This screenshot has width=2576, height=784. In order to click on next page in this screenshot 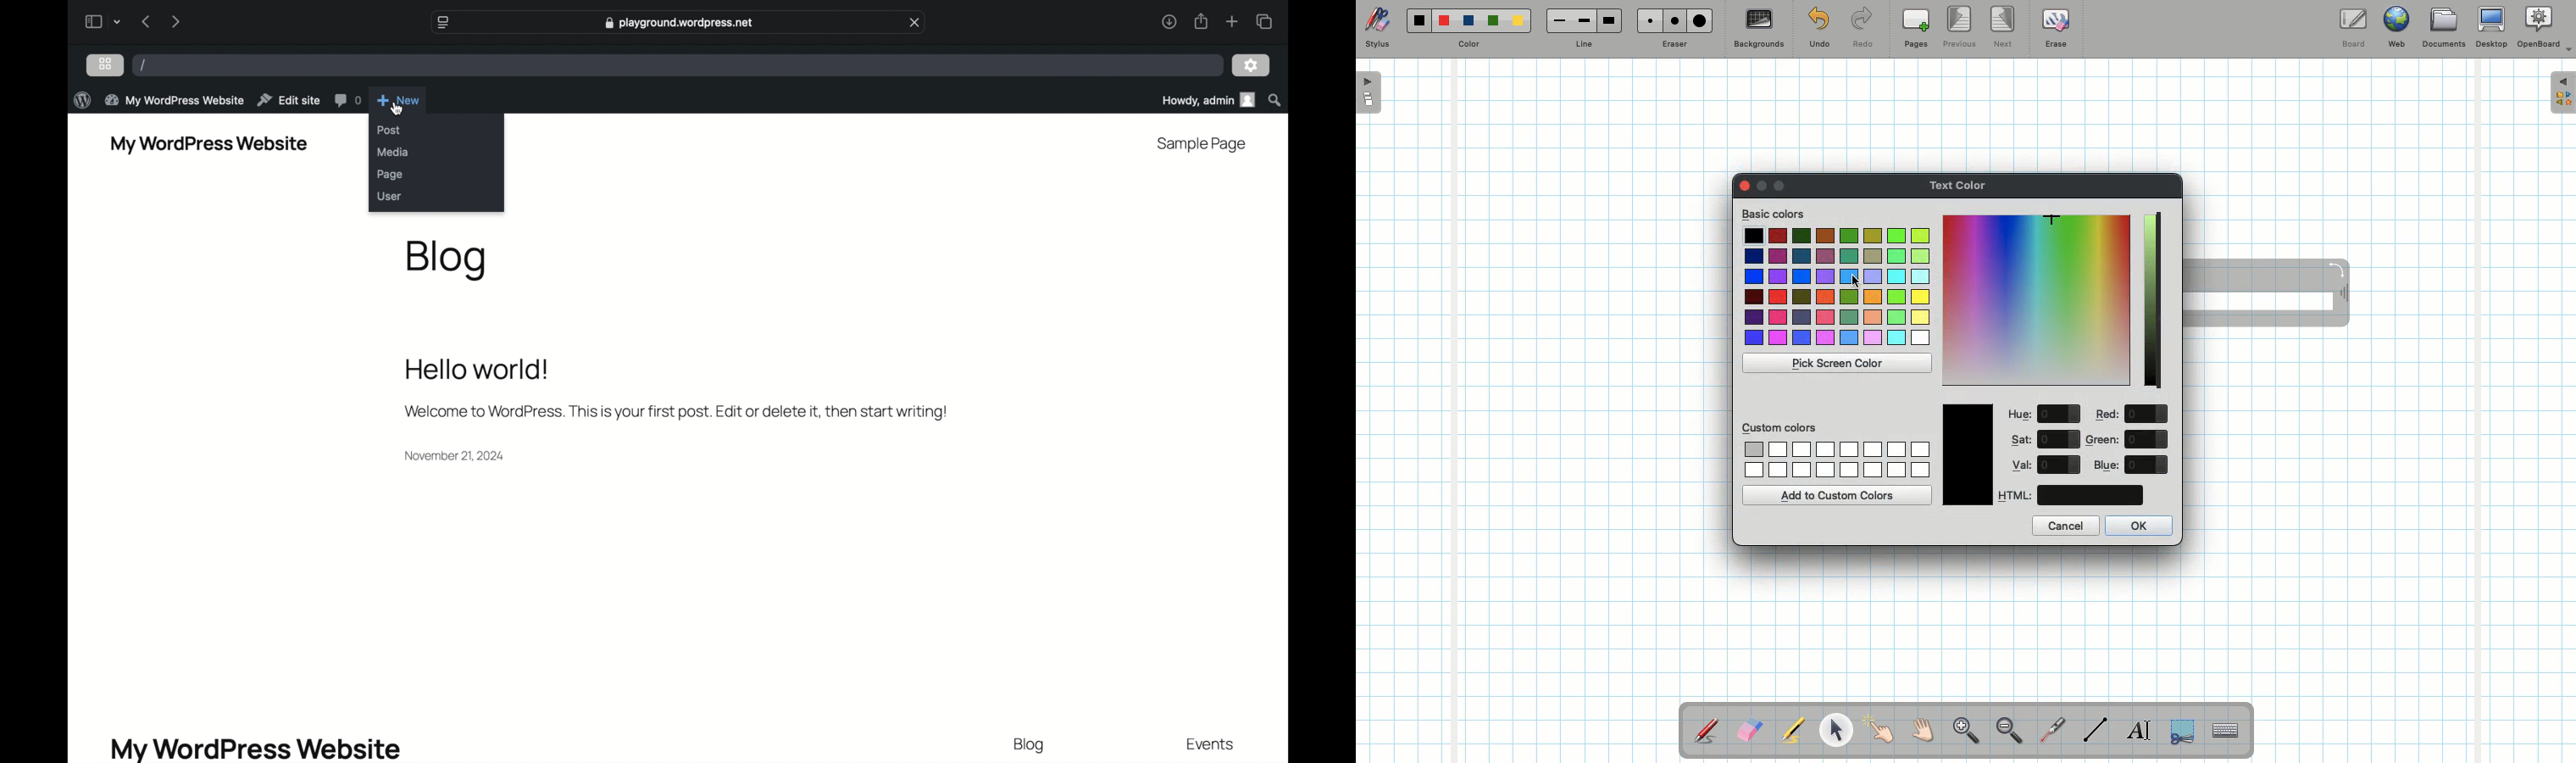, I will do `click(174, 23)`.